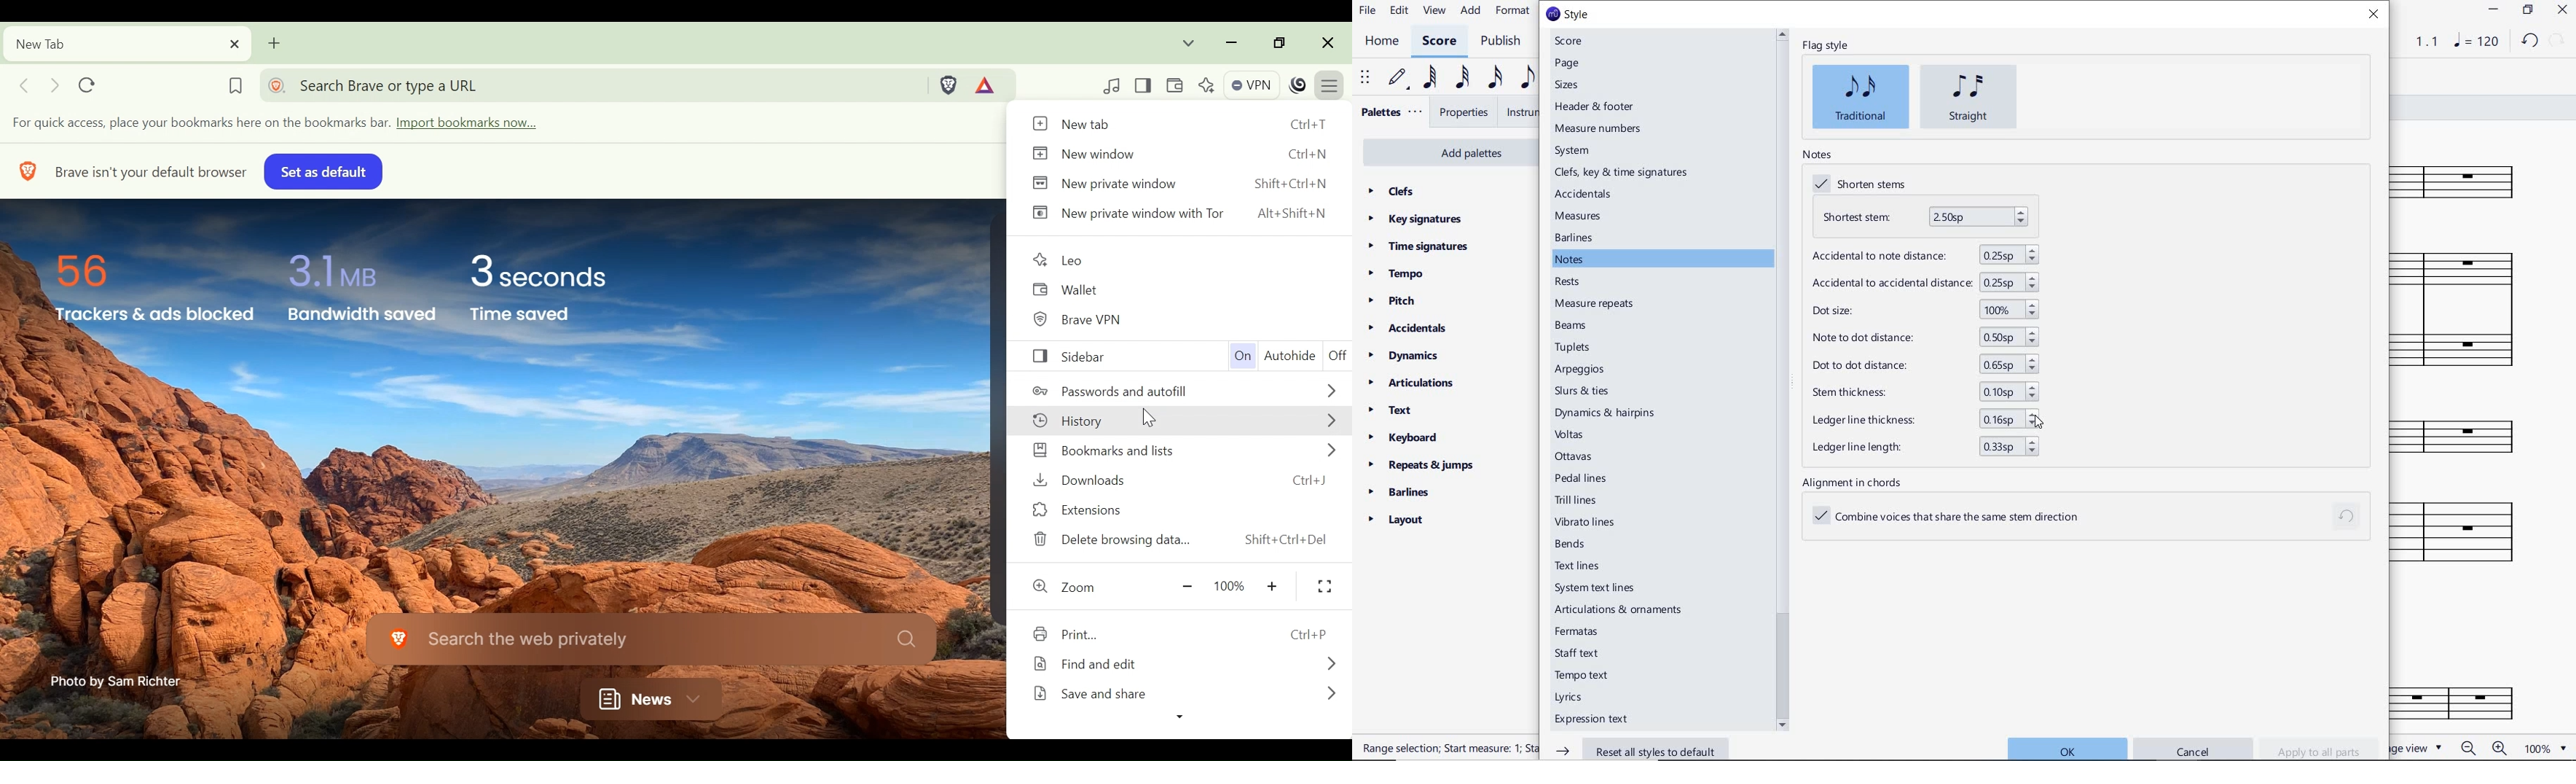  I want to click on 64th note, so click(1432, 77).